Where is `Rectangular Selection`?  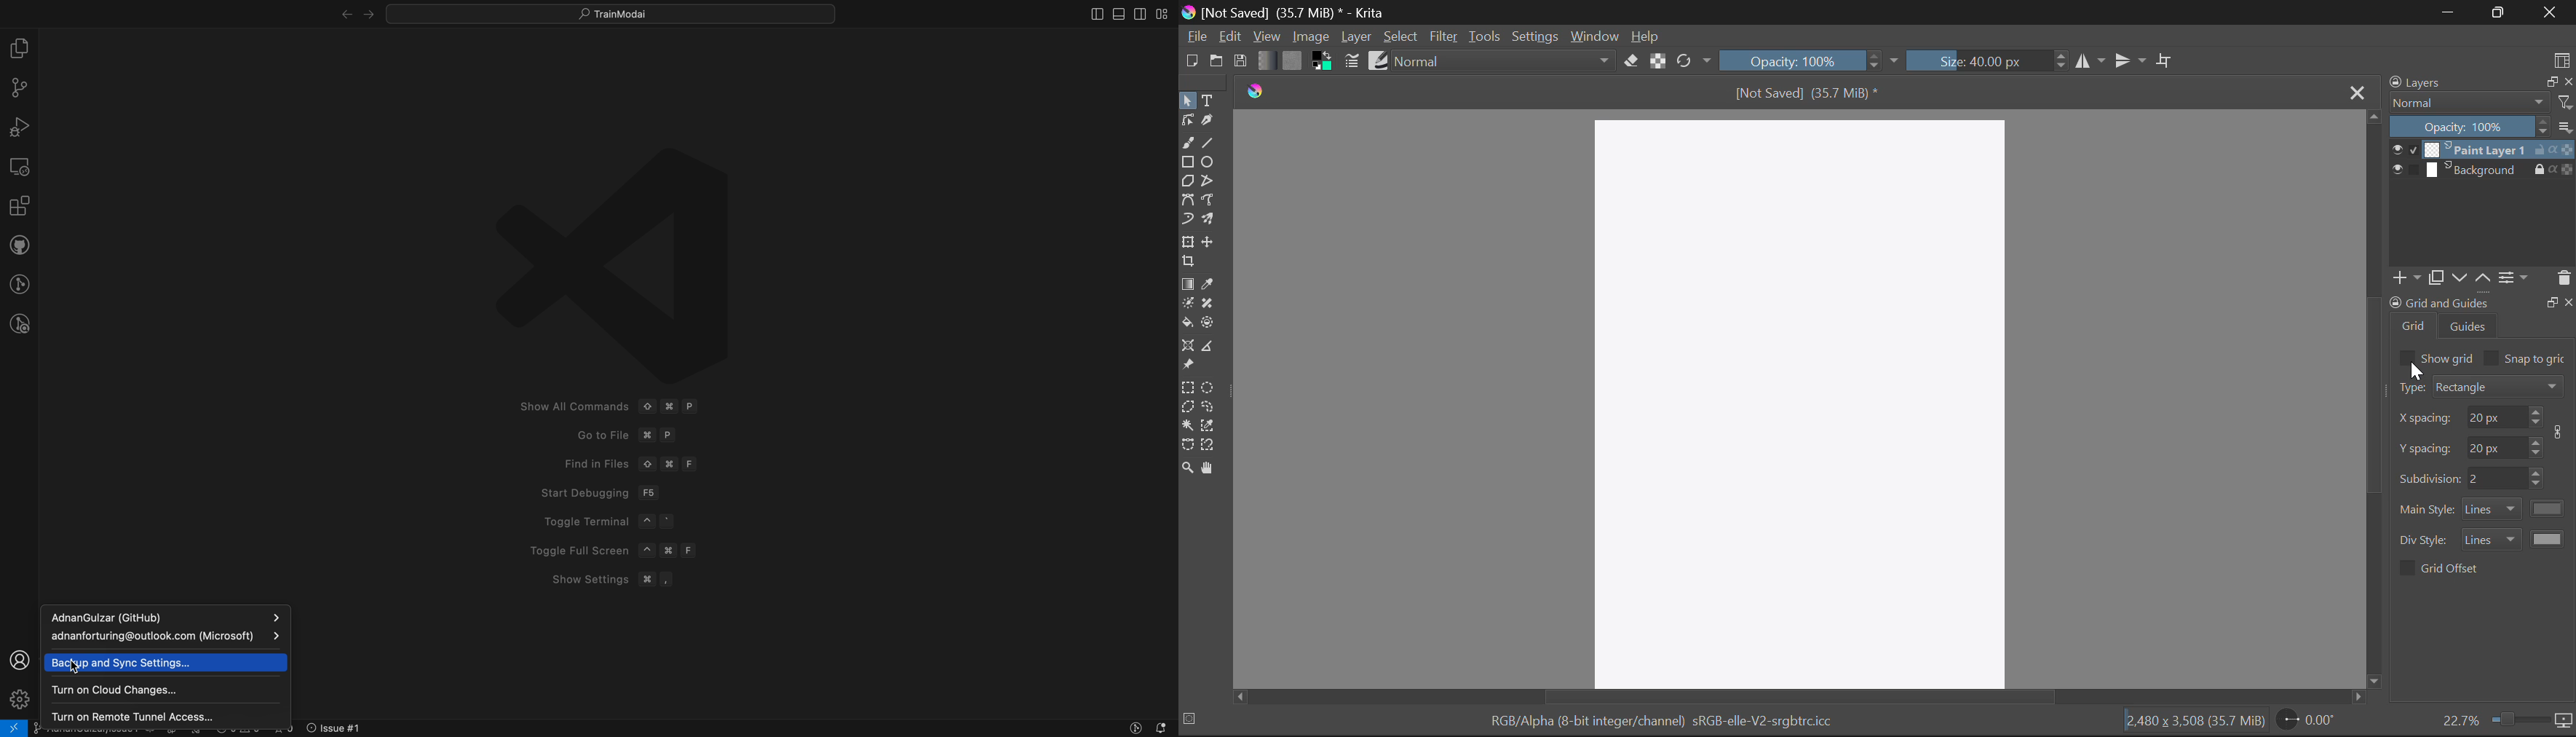
Rectangular Selection is located at coordinates (1189, 390).